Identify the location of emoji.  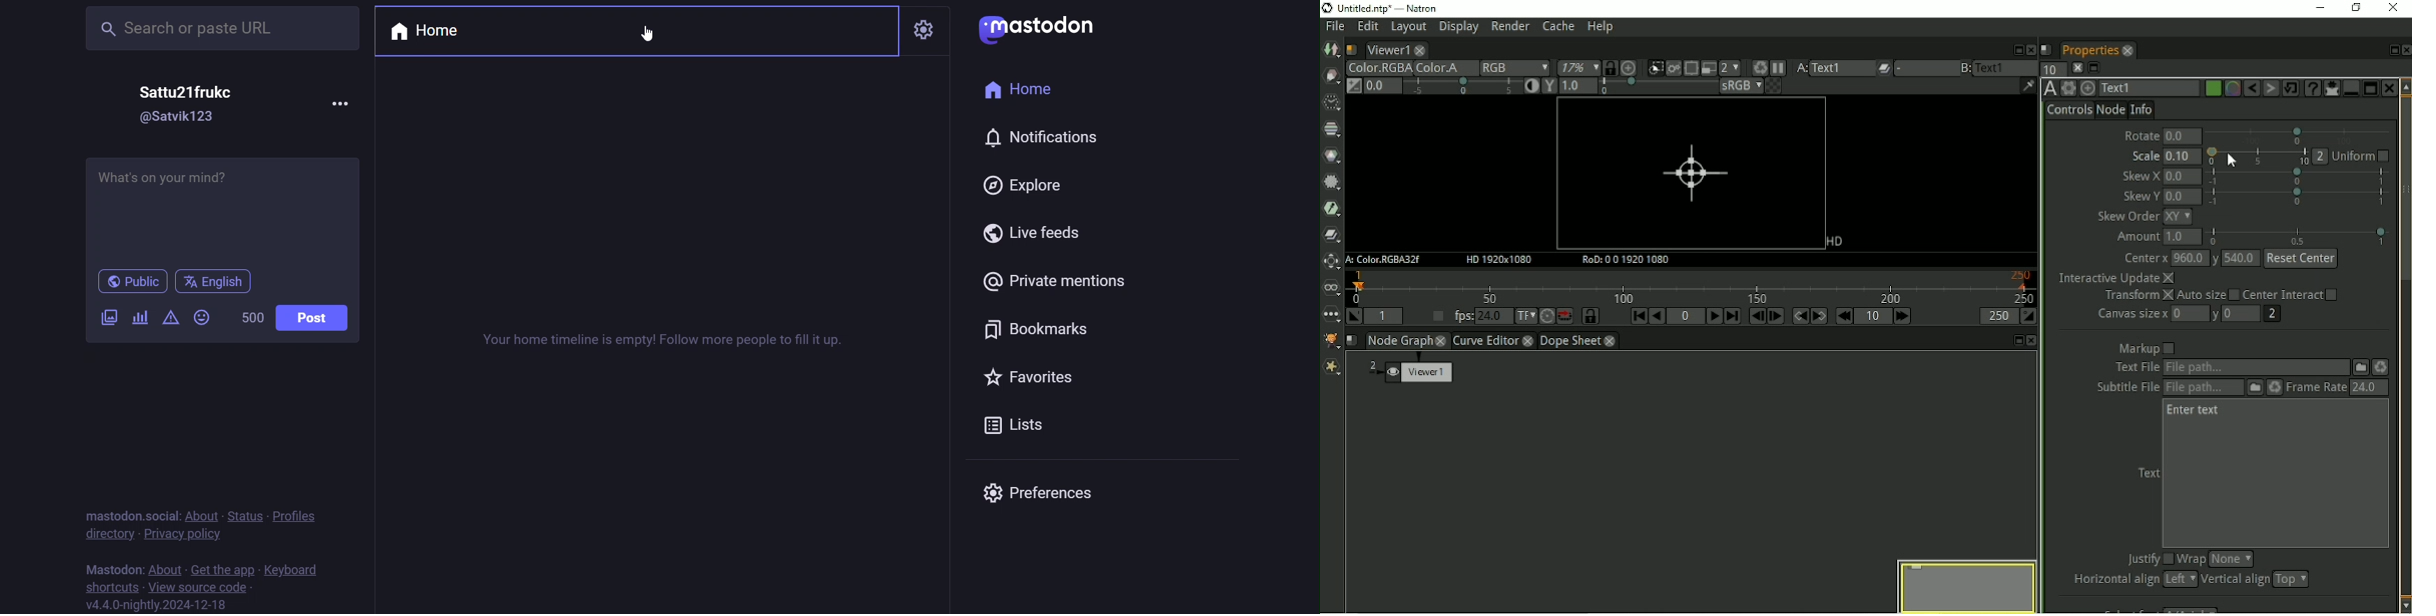
(201, 317).